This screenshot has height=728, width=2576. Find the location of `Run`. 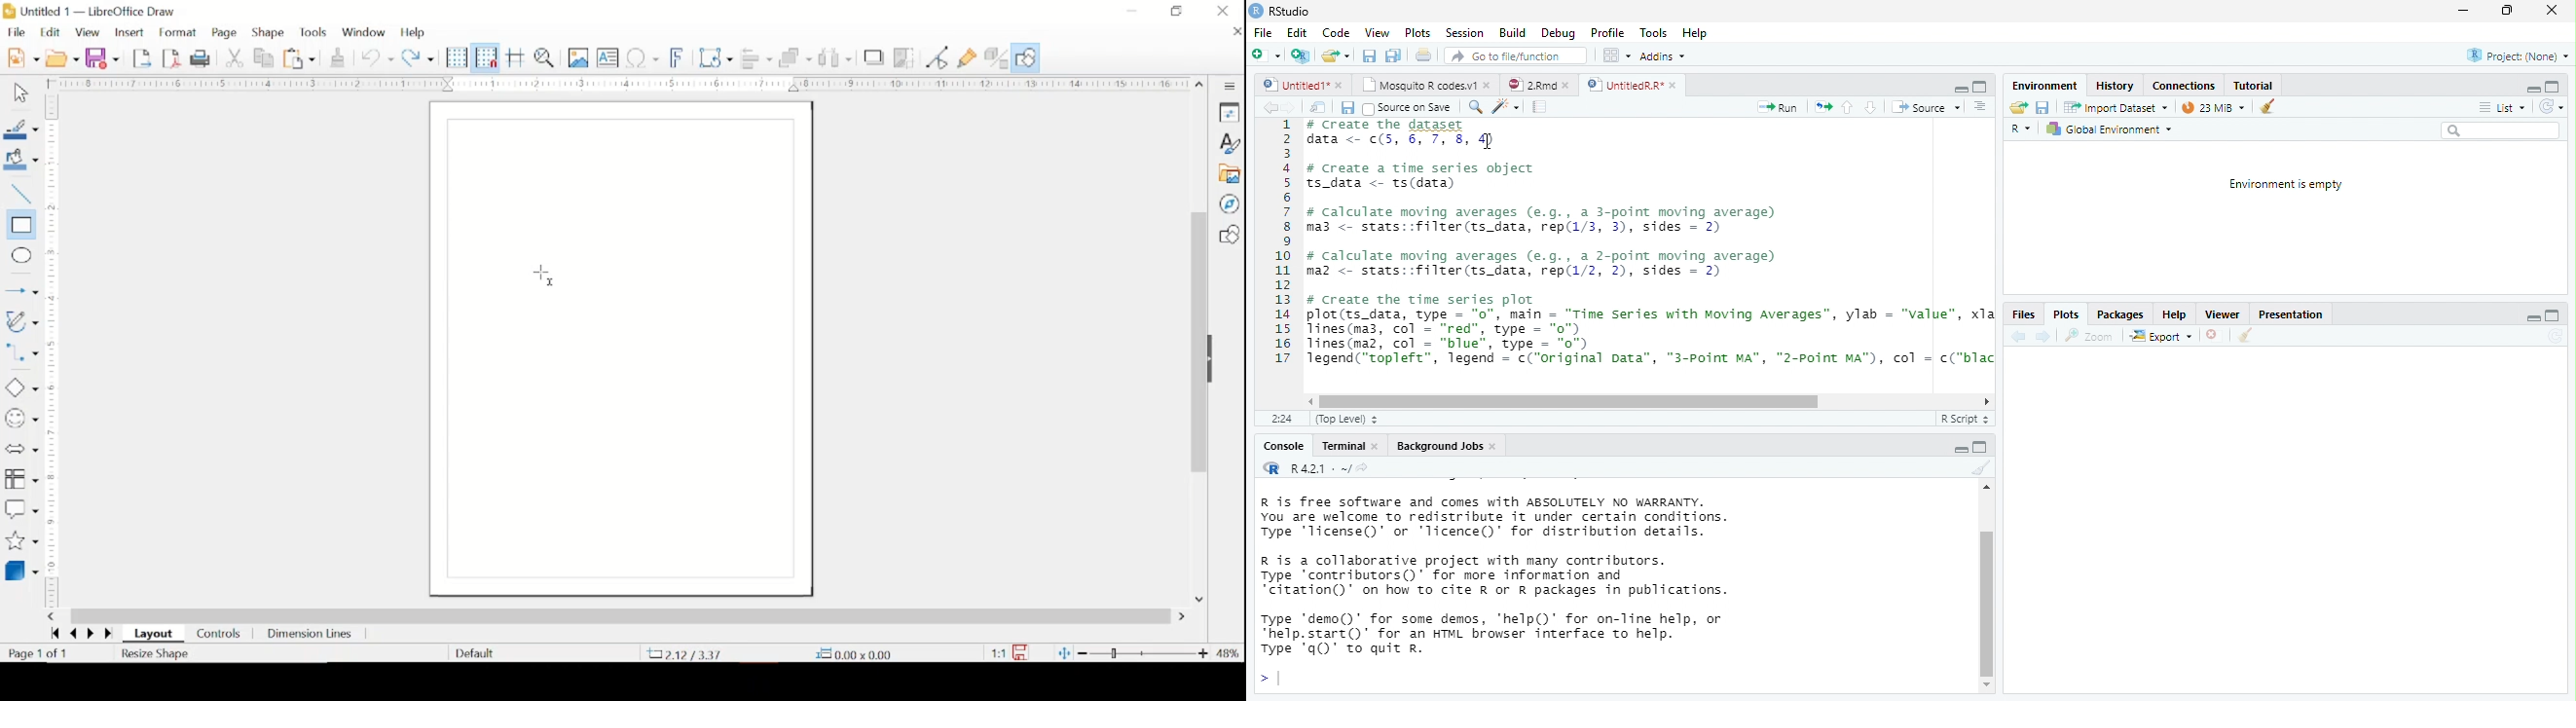

Run is located at coordinates (1779, 108).